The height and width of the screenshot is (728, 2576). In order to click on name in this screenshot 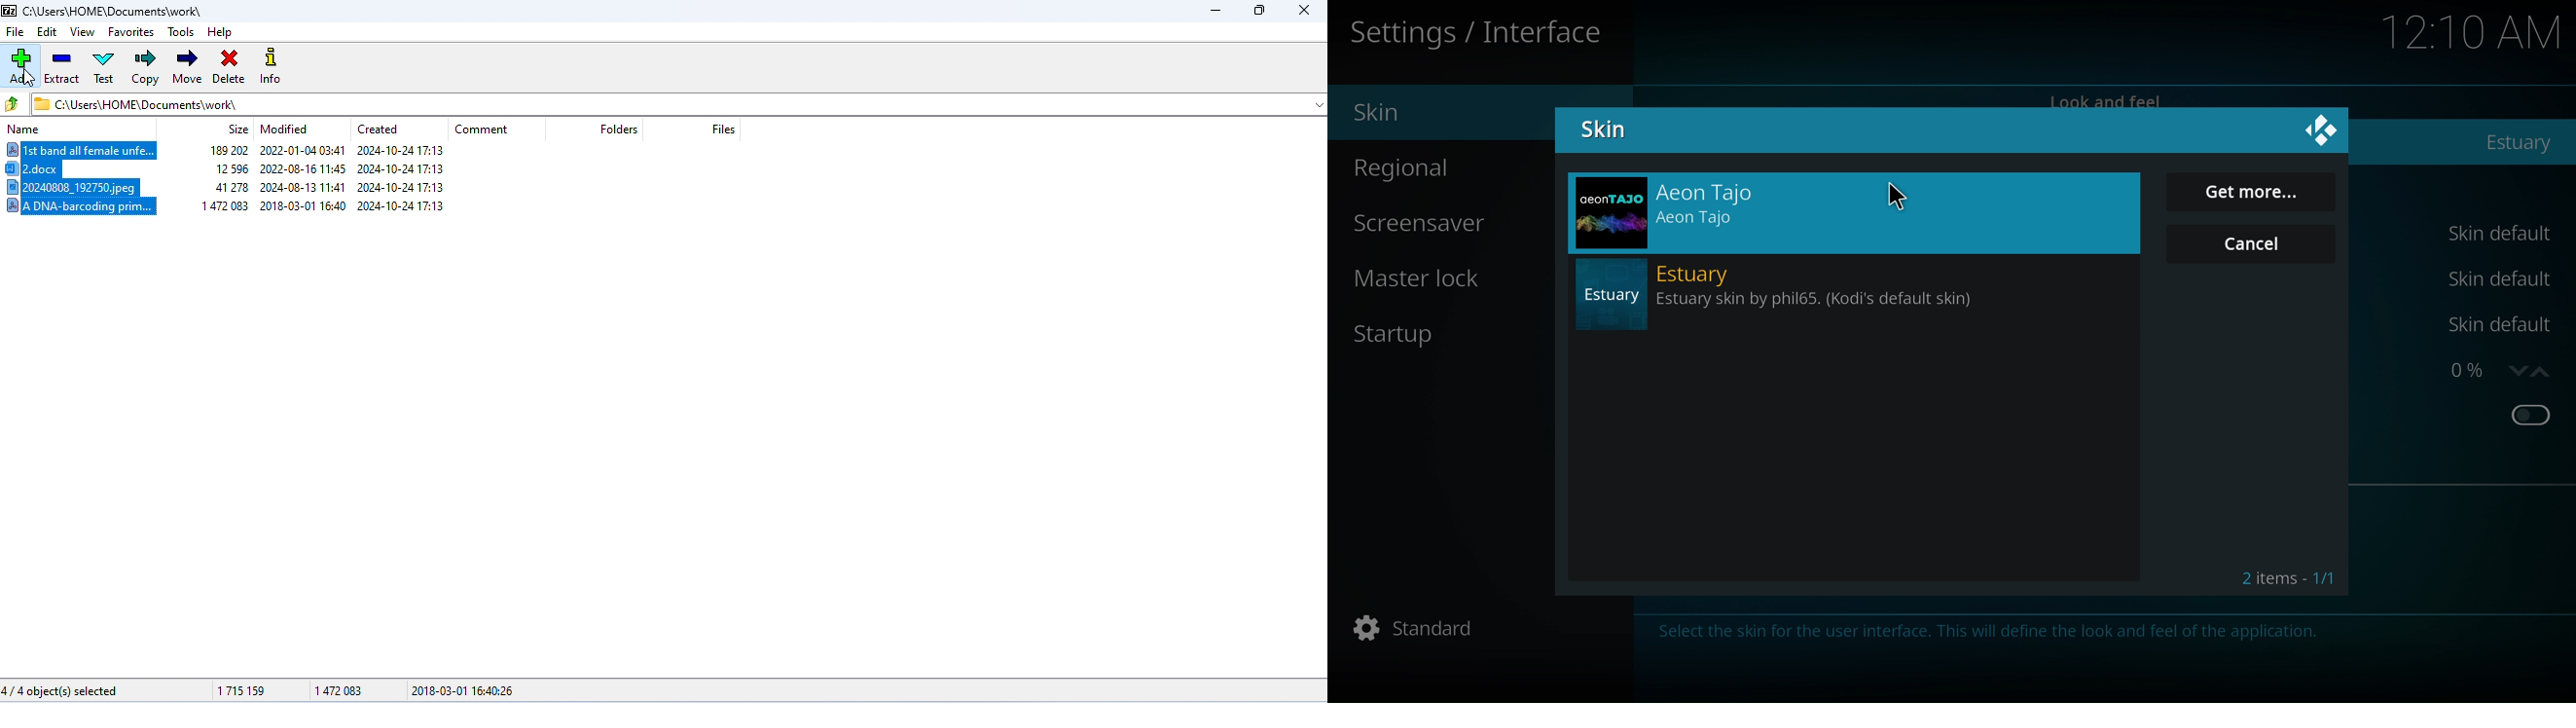, I will do `click(25, 130)`.